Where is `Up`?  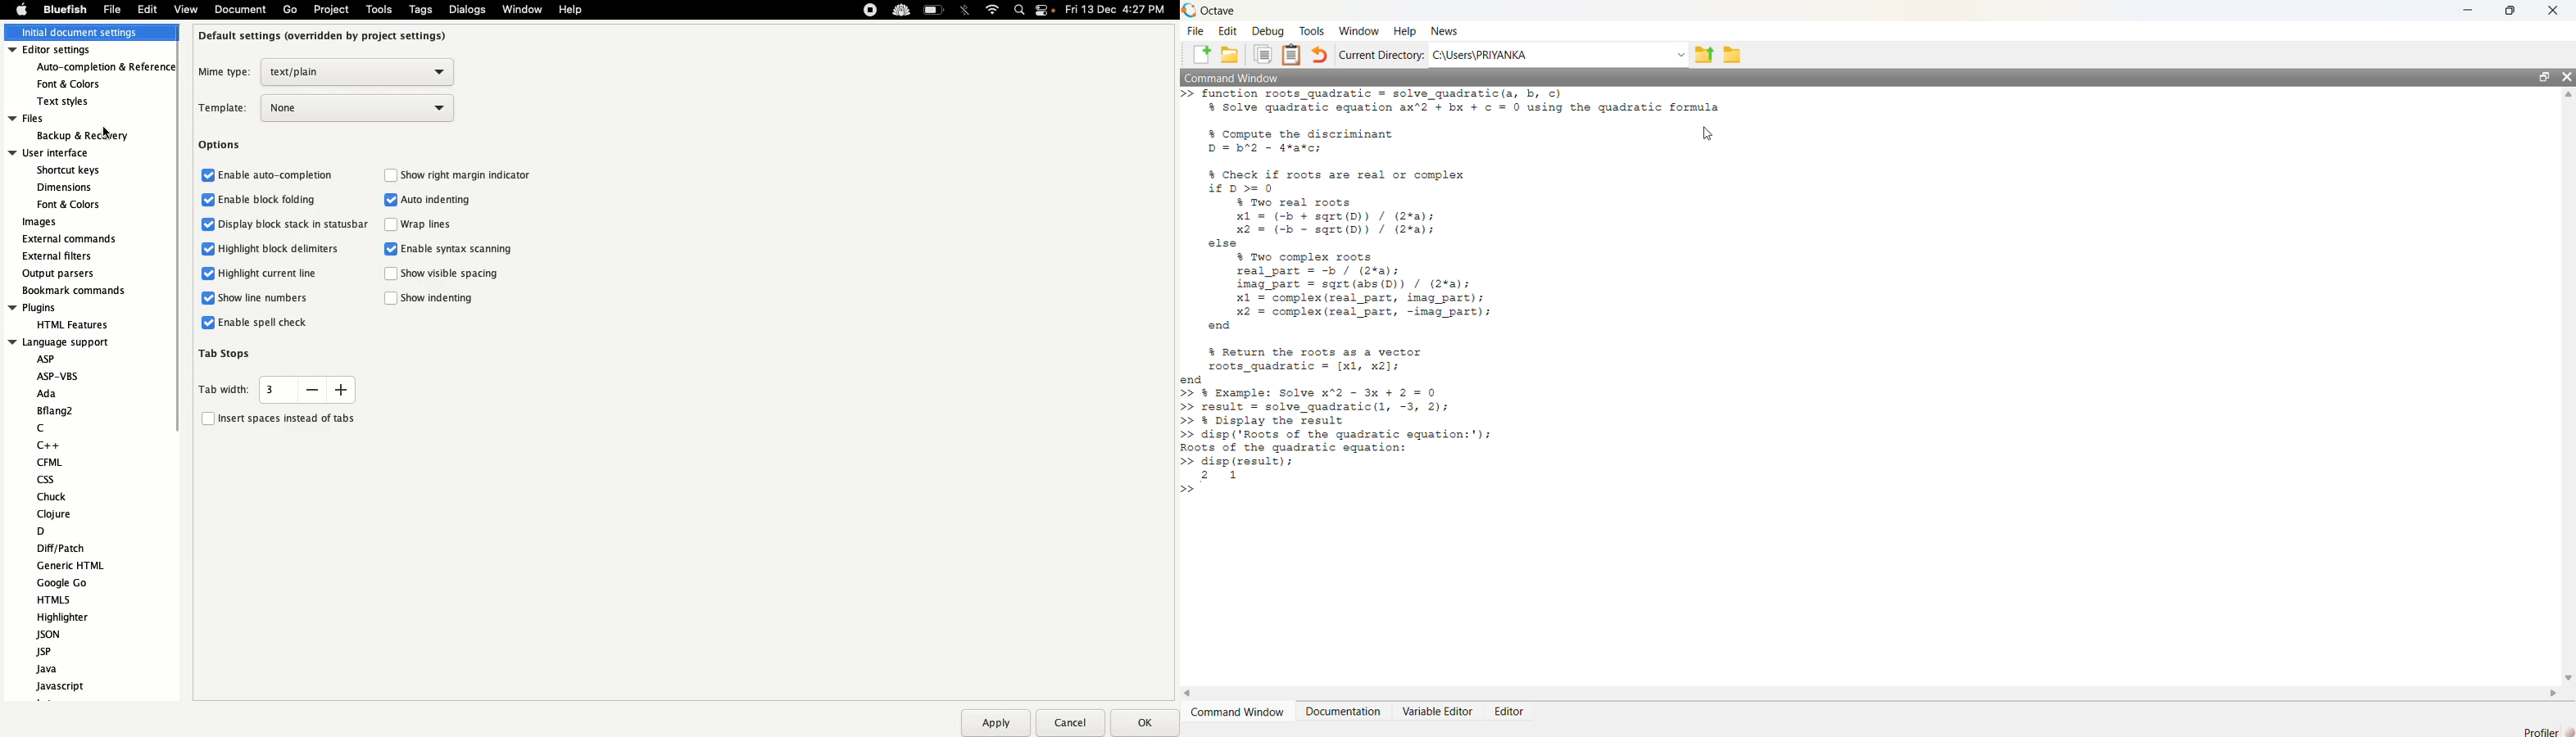 Up is located at coordinates (2567, 96).